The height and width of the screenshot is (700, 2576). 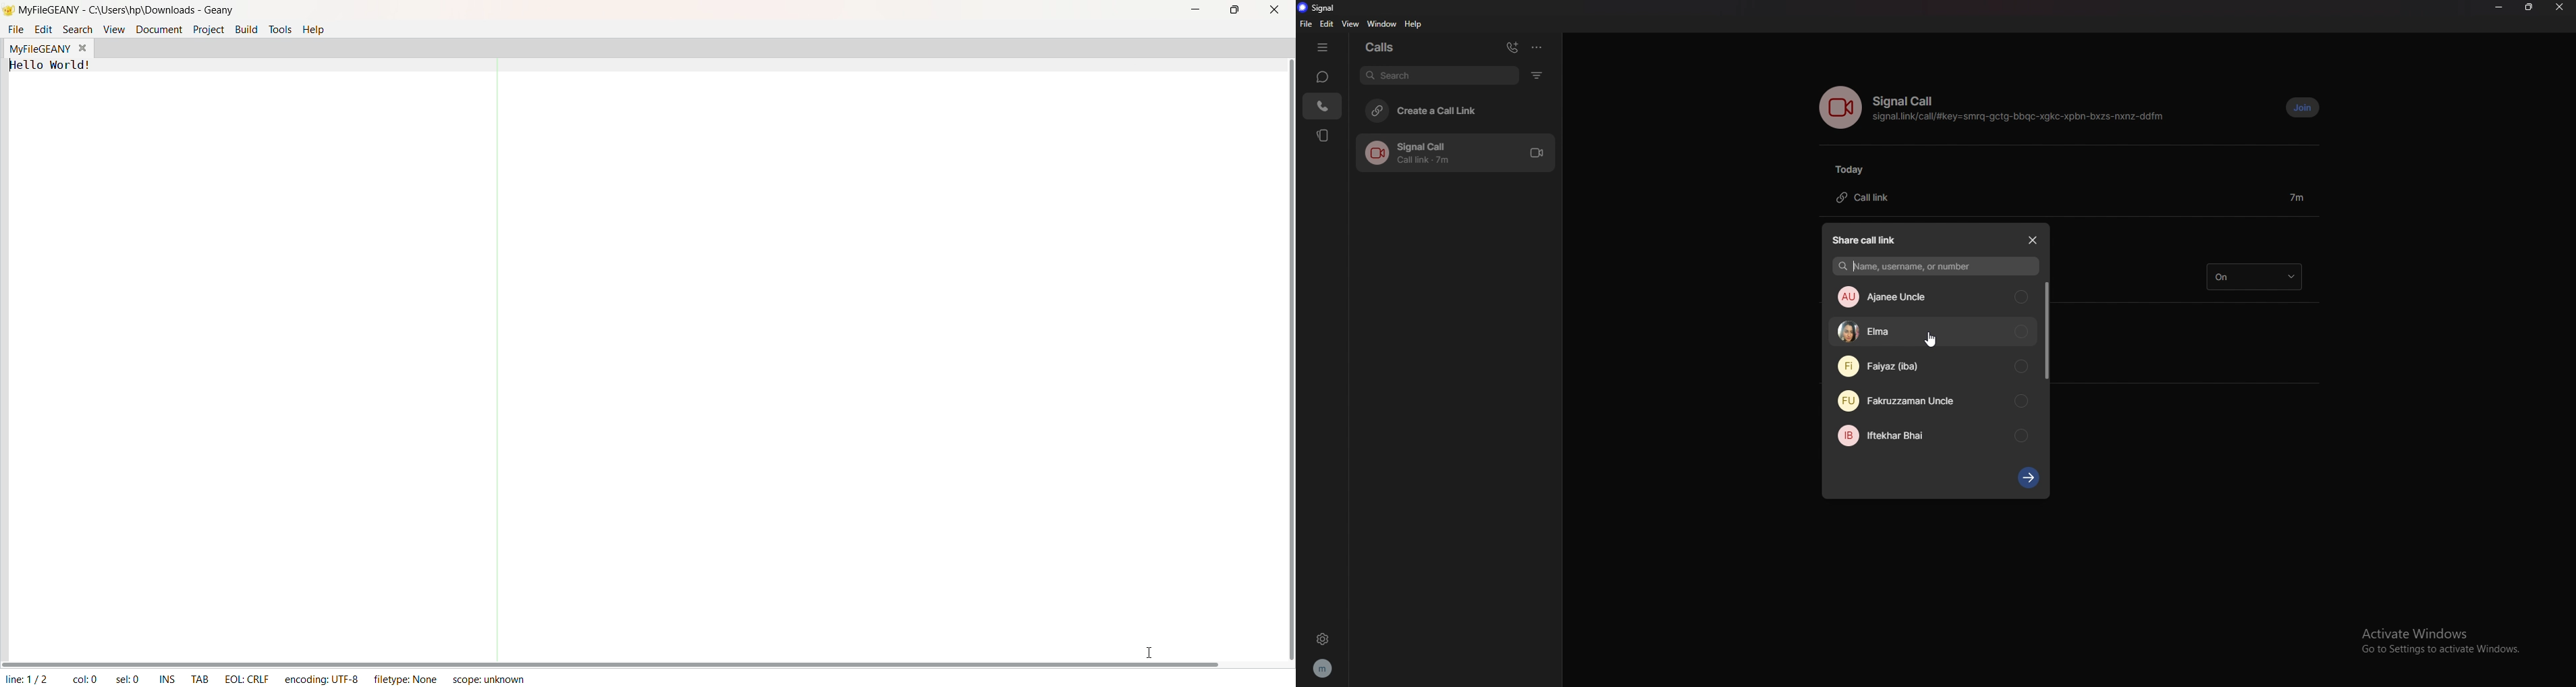 I want to click on view, so click(x=1350, y=23).